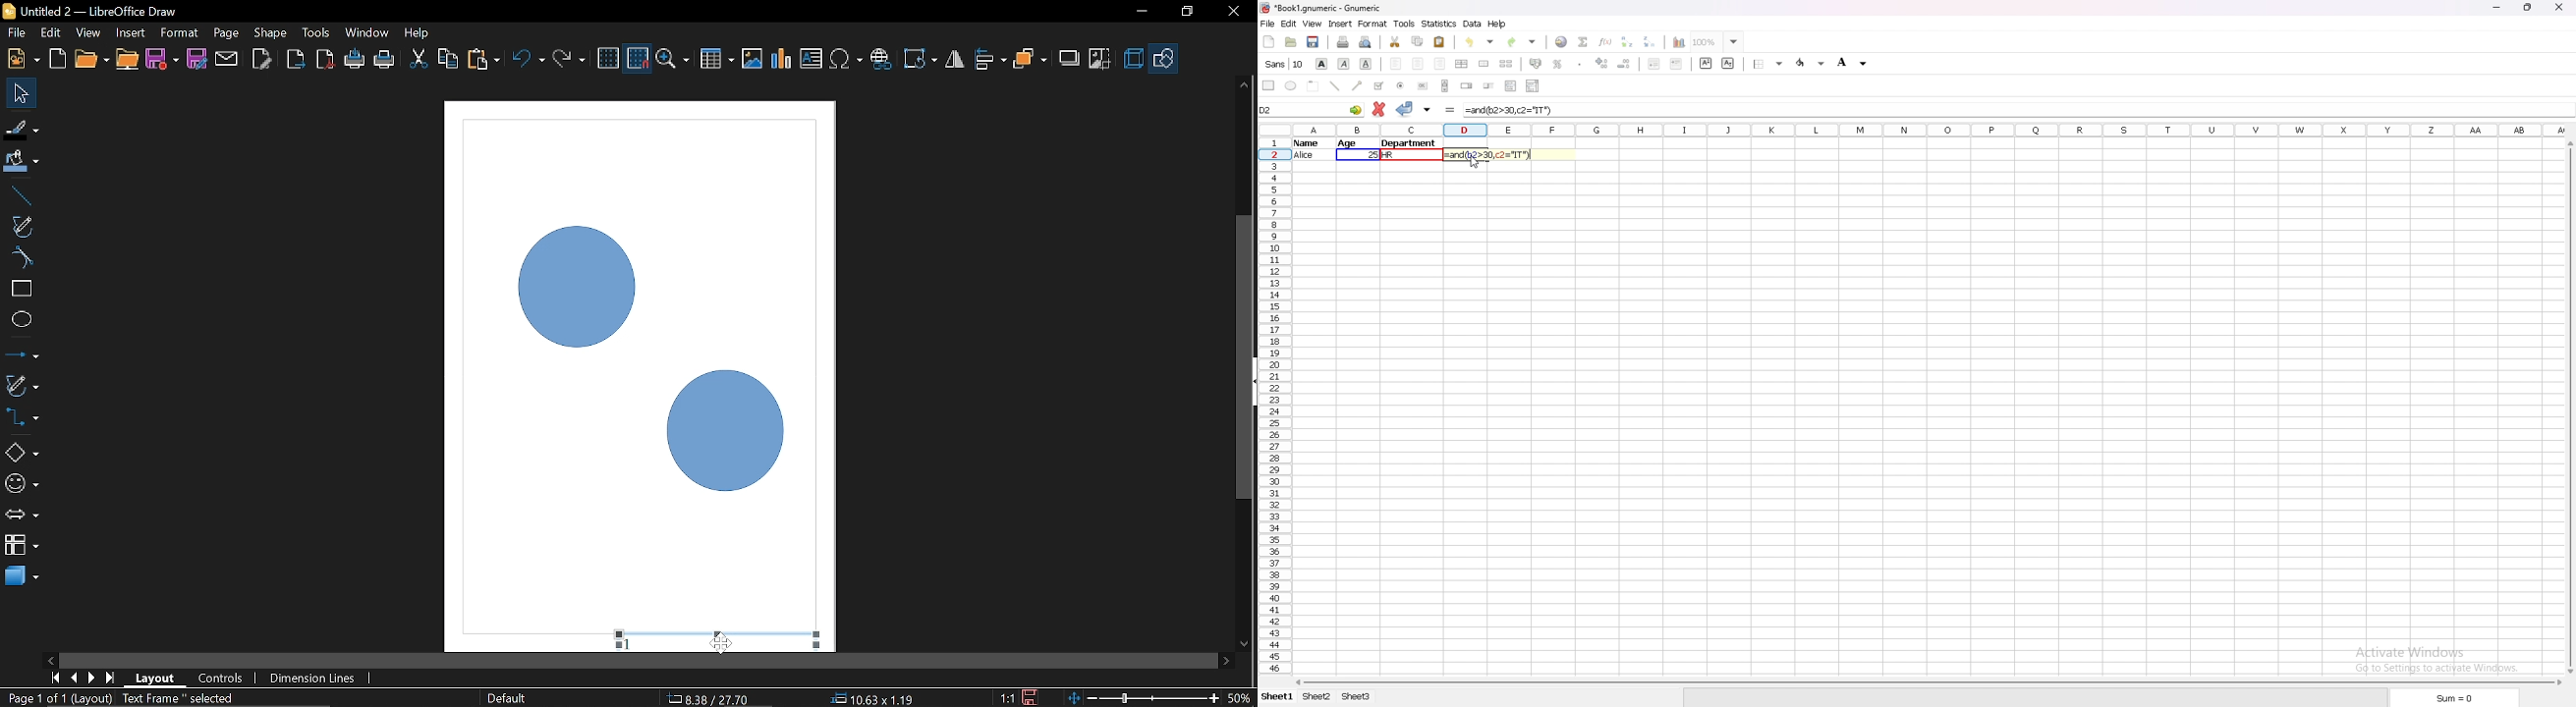 This screenshot has height=728, width=2576. I want to click on Current page, so click(125, 699).